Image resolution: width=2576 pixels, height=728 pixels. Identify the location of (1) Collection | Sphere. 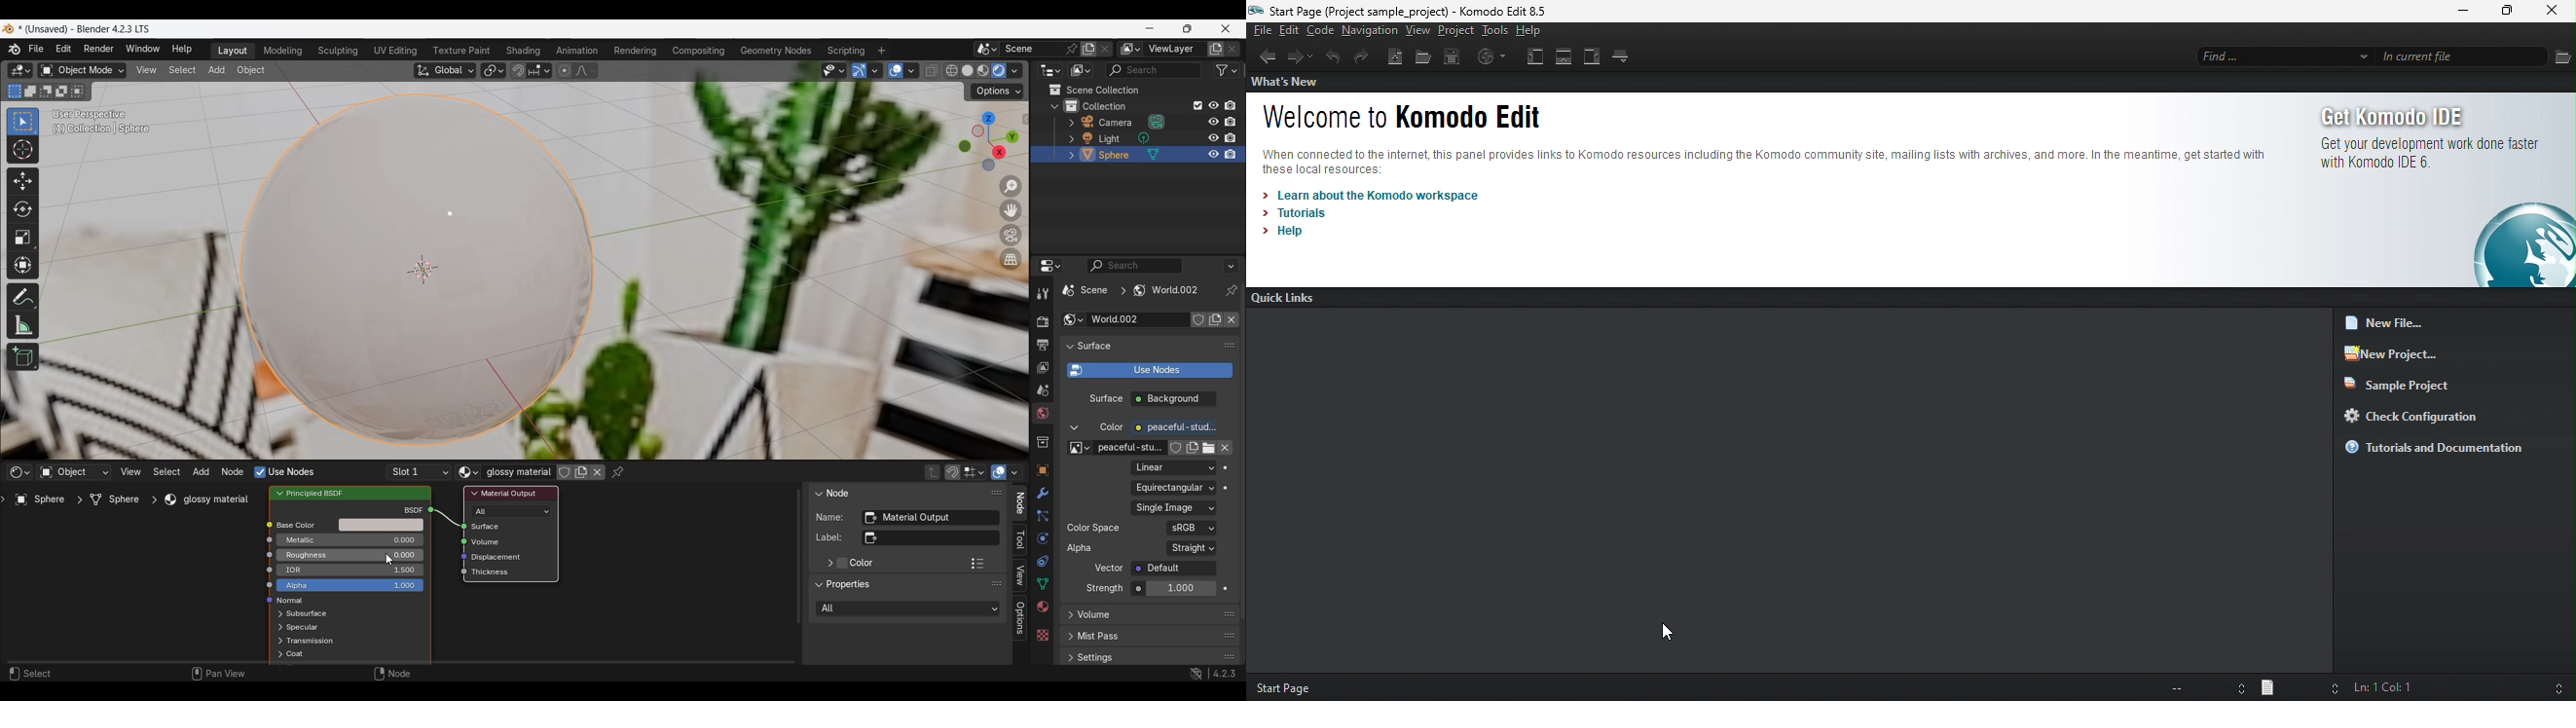
(104, 128).